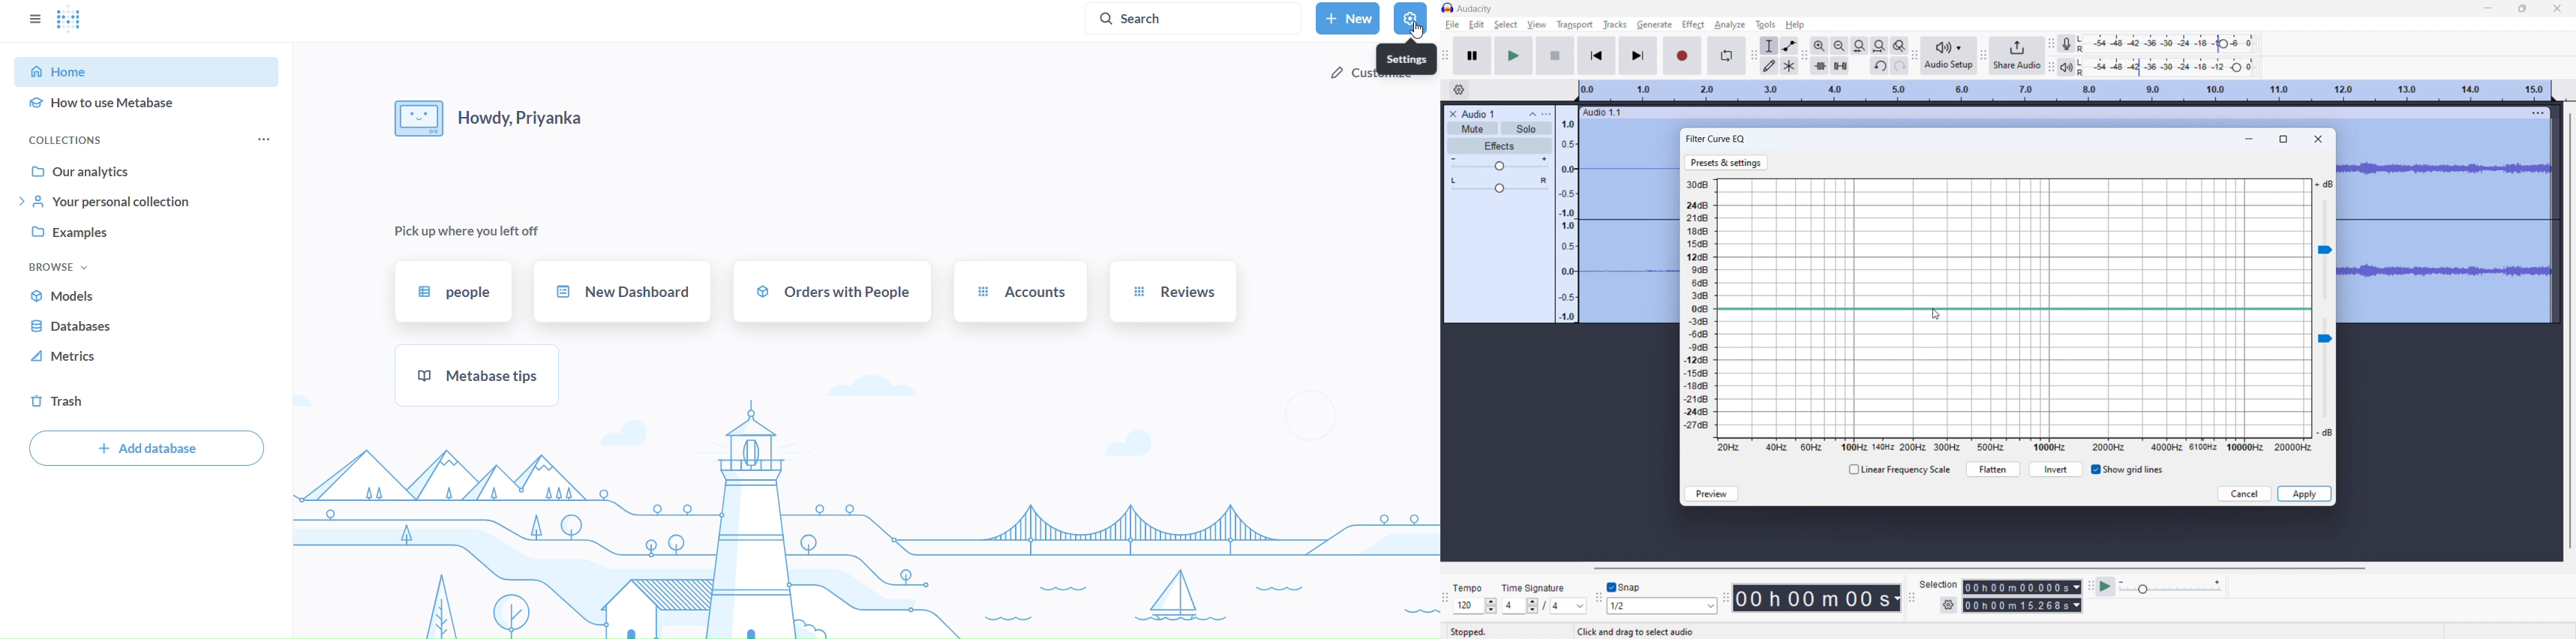 Image resolution: width=2576 pixels, height=644 pixels. What do you see at coordinates (1900, 46) in the screenshot?
I see `toggle zoom` at bounding box center [1900, 46].